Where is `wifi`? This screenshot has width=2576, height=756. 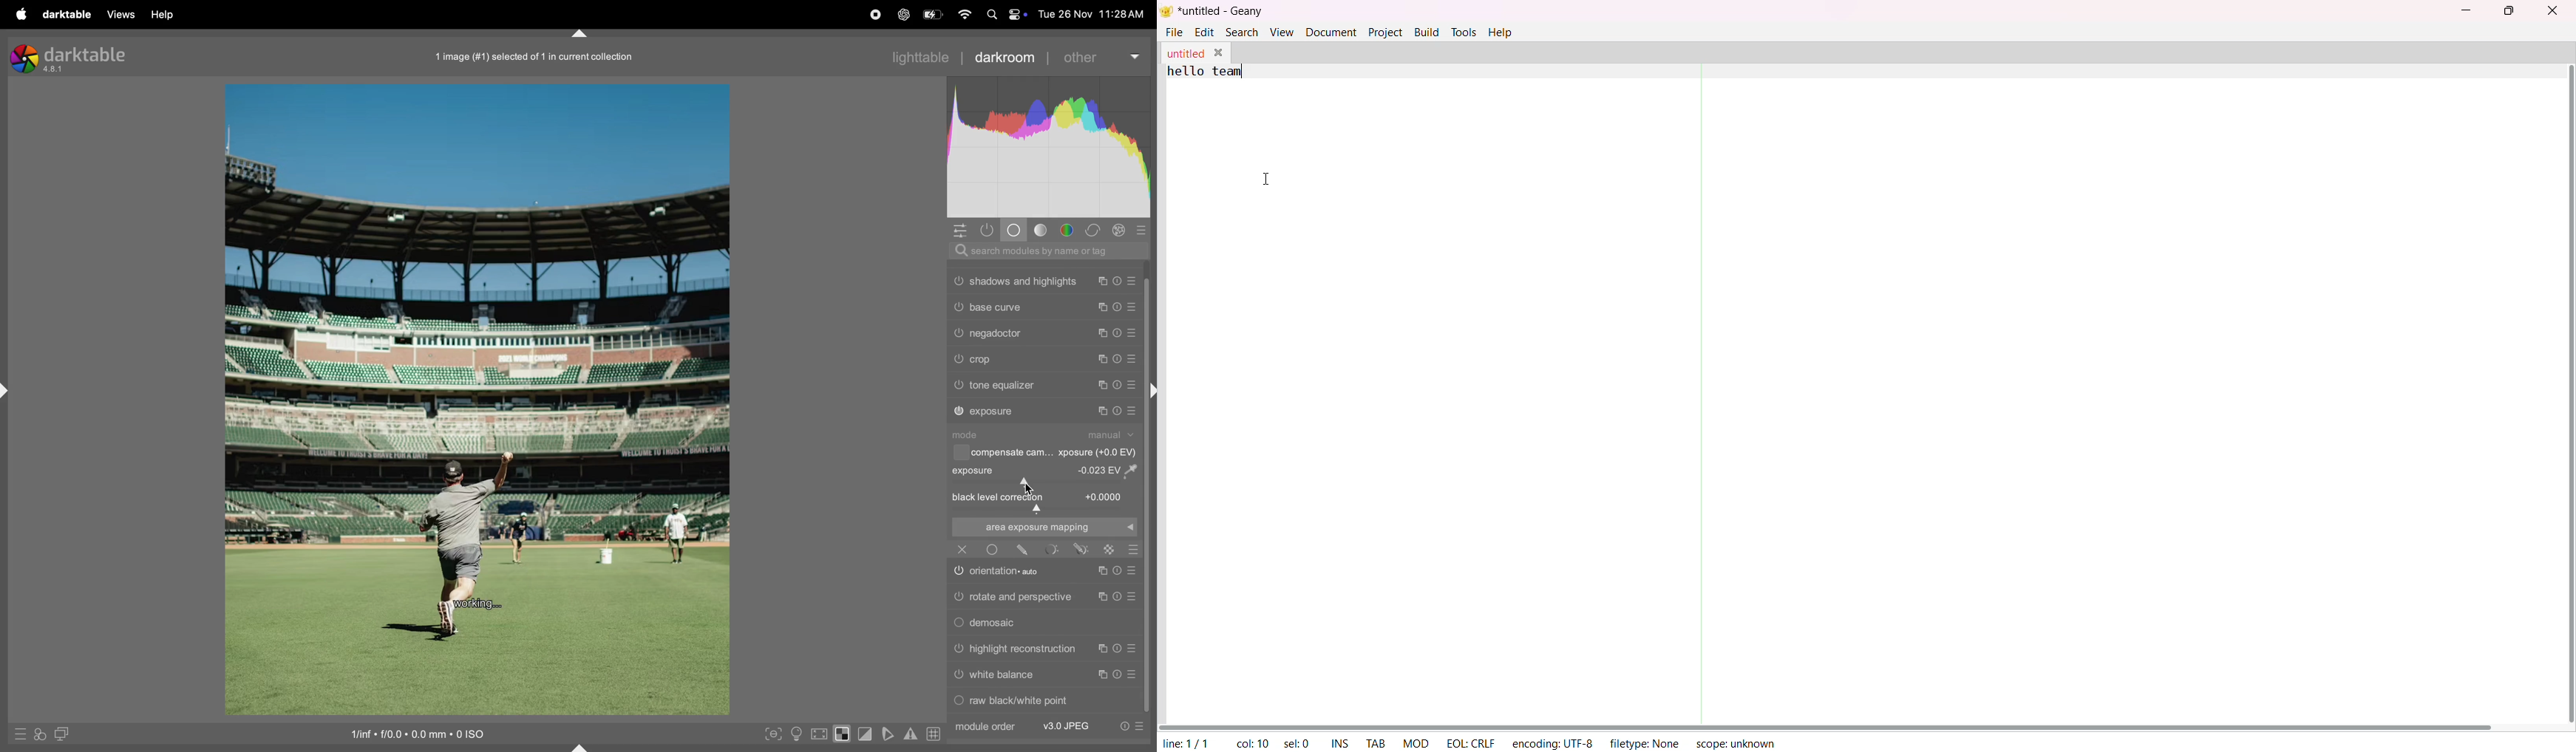
wifi is located at coordinates (966, 16).